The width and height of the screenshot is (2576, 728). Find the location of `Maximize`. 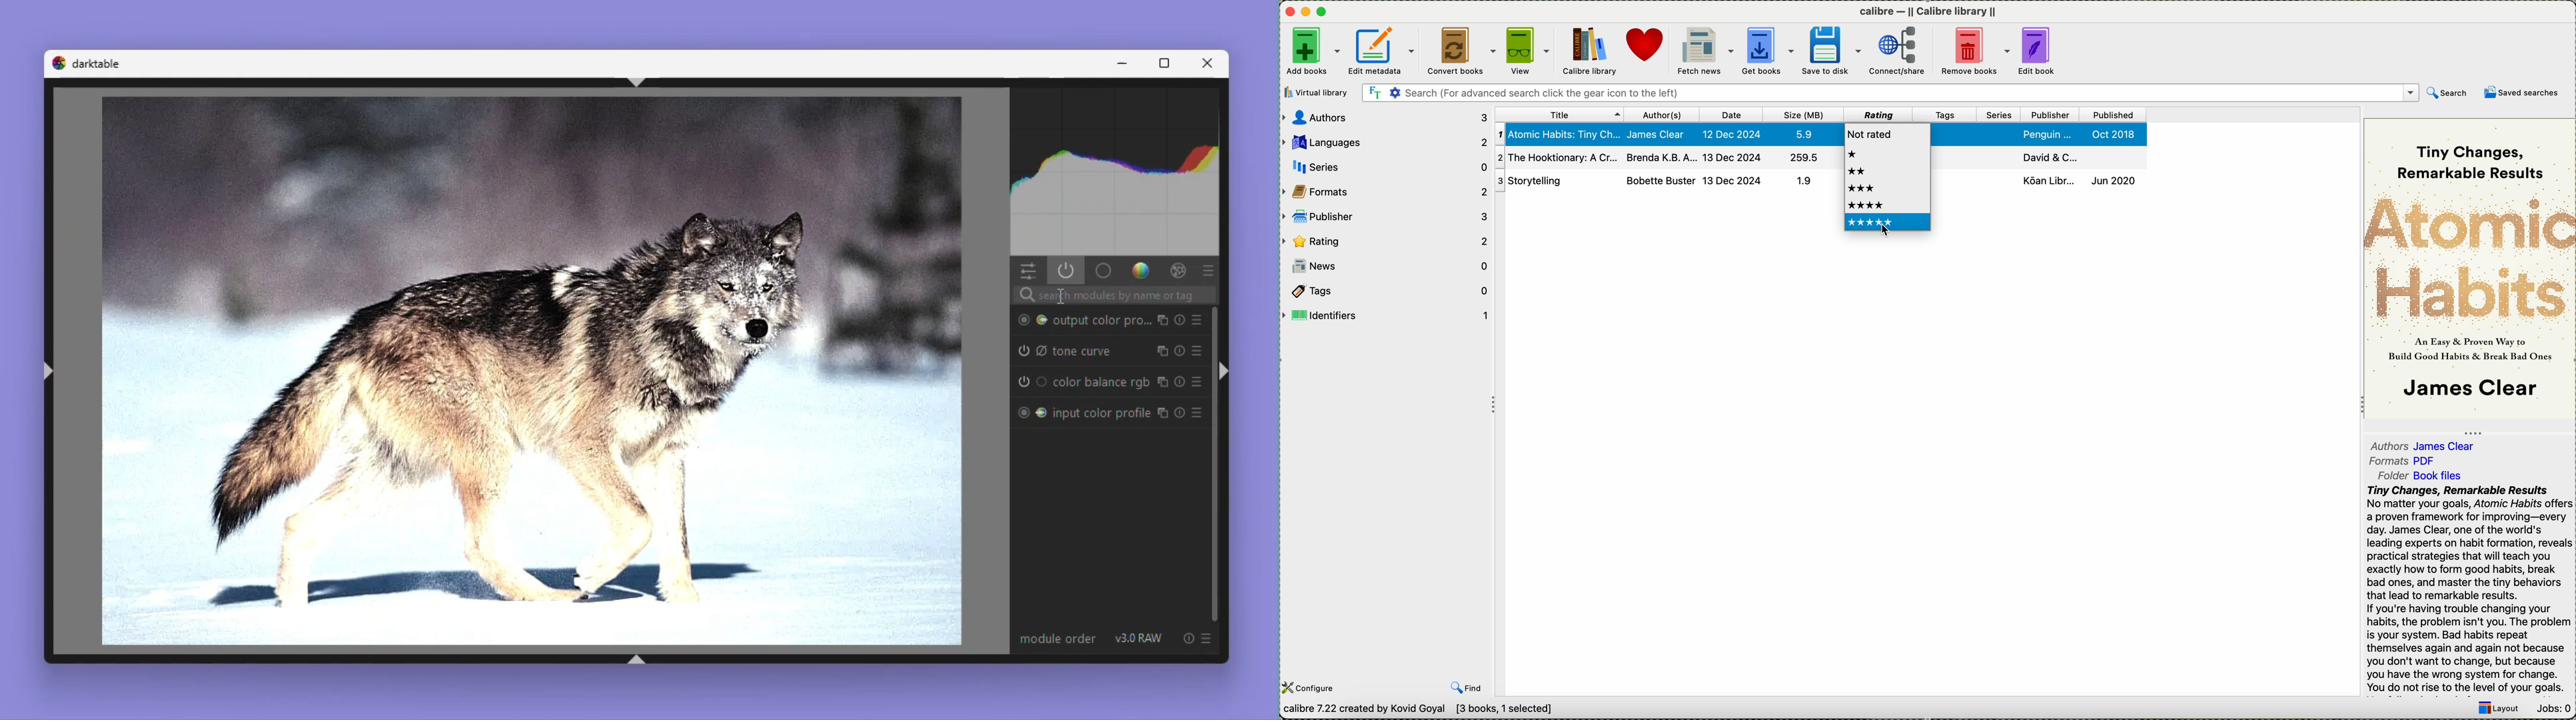

Maximize is located at coordinates (1168, 62).